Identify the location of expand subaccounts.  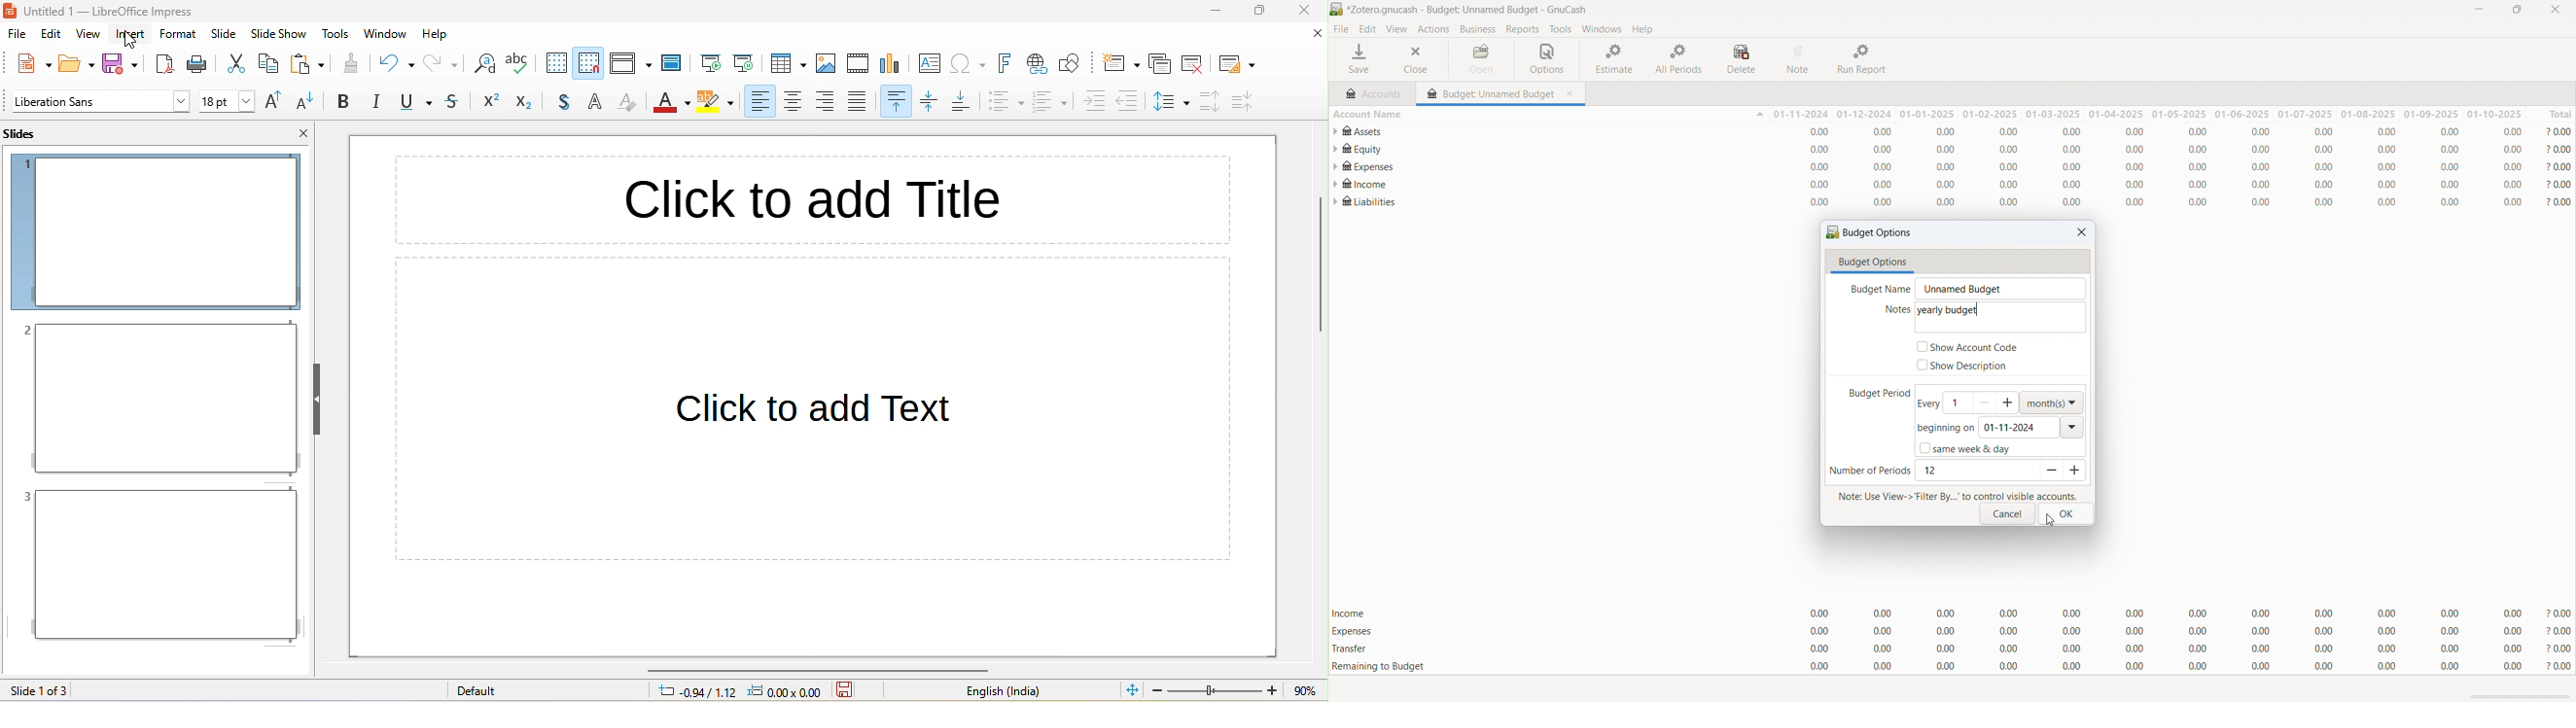
(1336, 150).